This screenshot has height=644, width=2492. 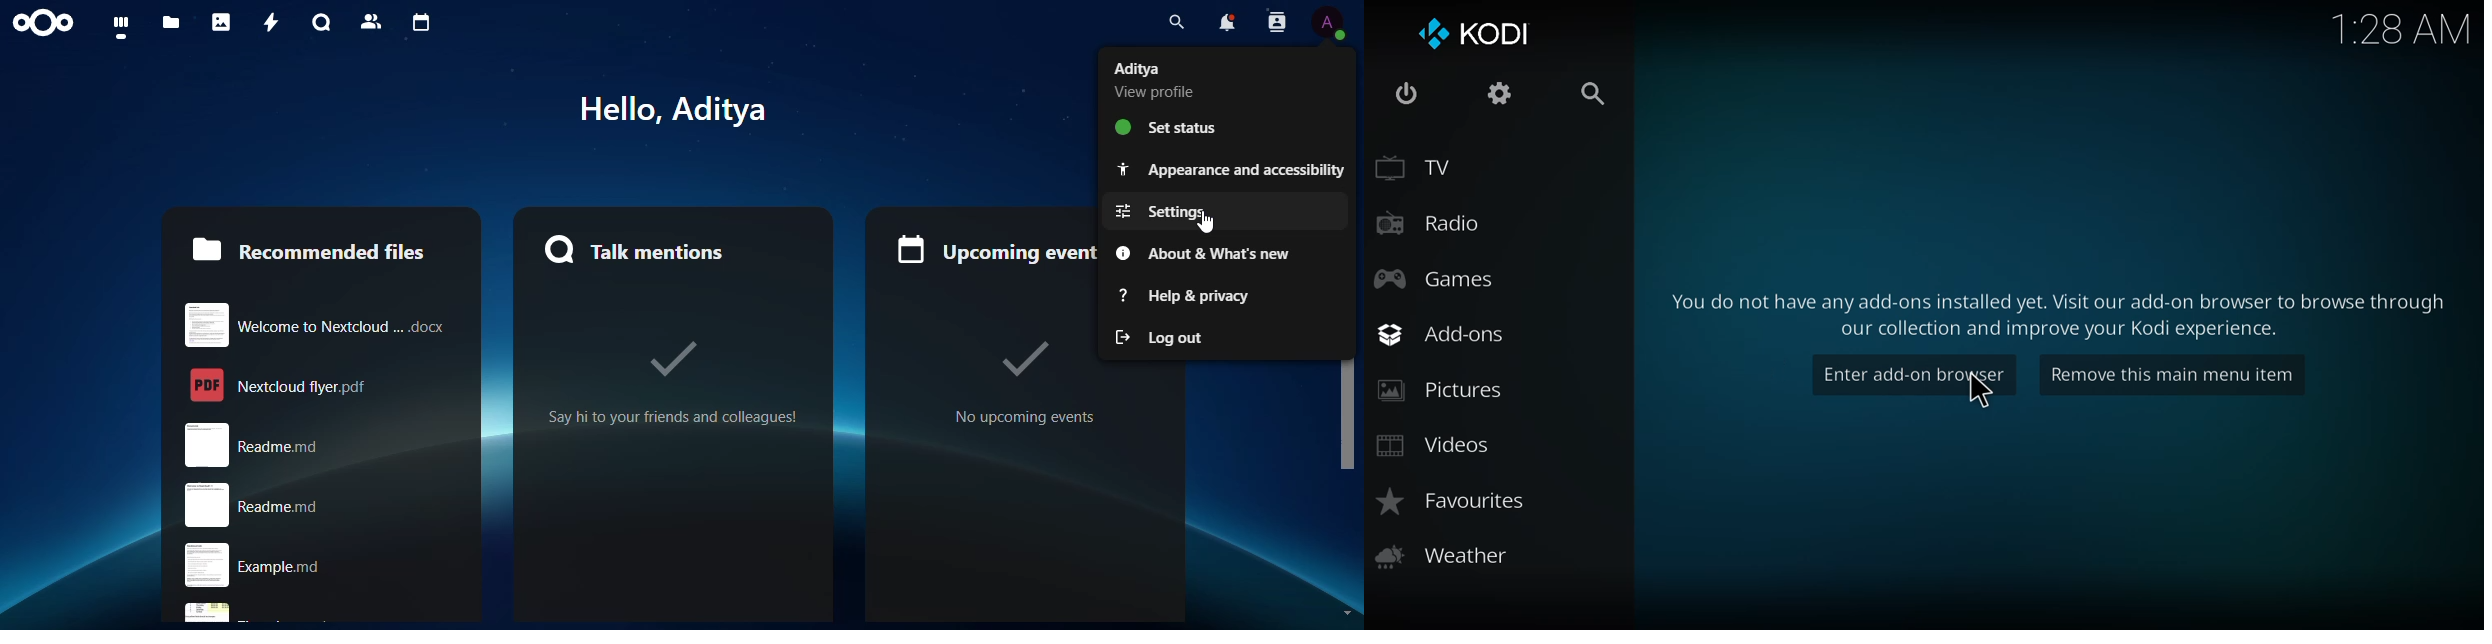 What do you see at coordinates (320, 384) in the screenshot?
I see `Next cloud flyer` at bounding box center [320, 384].